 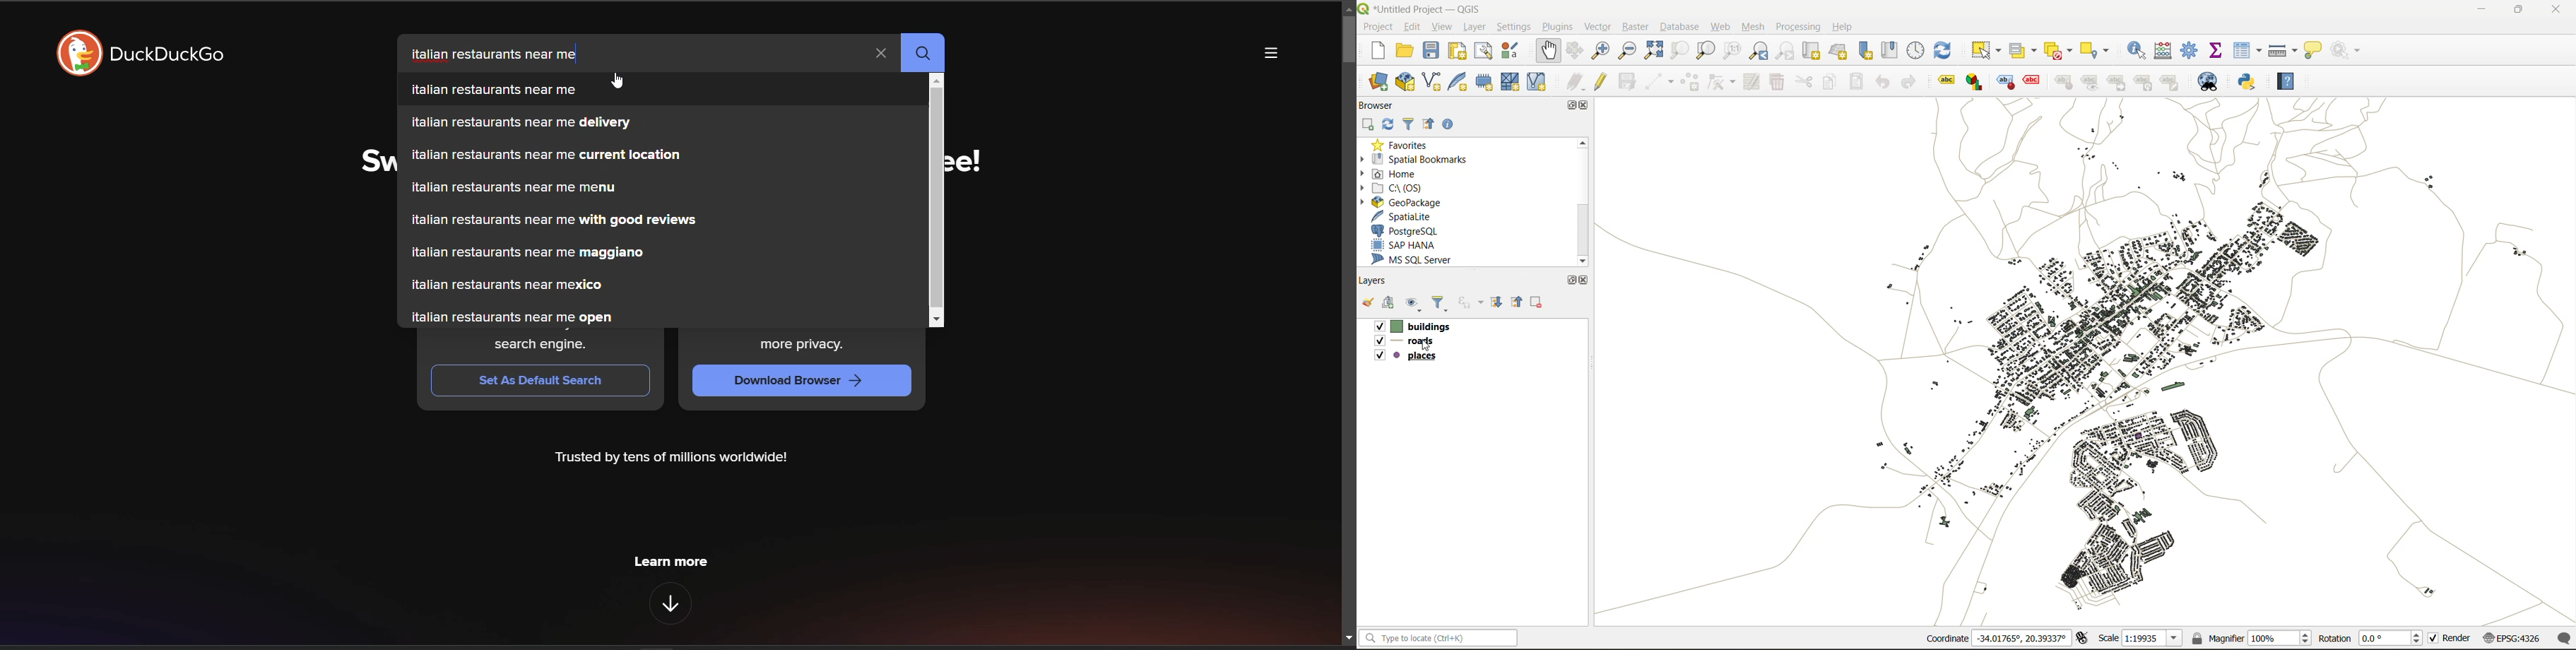 I want to click on Set As Default Search, so click(x=540, y=381).